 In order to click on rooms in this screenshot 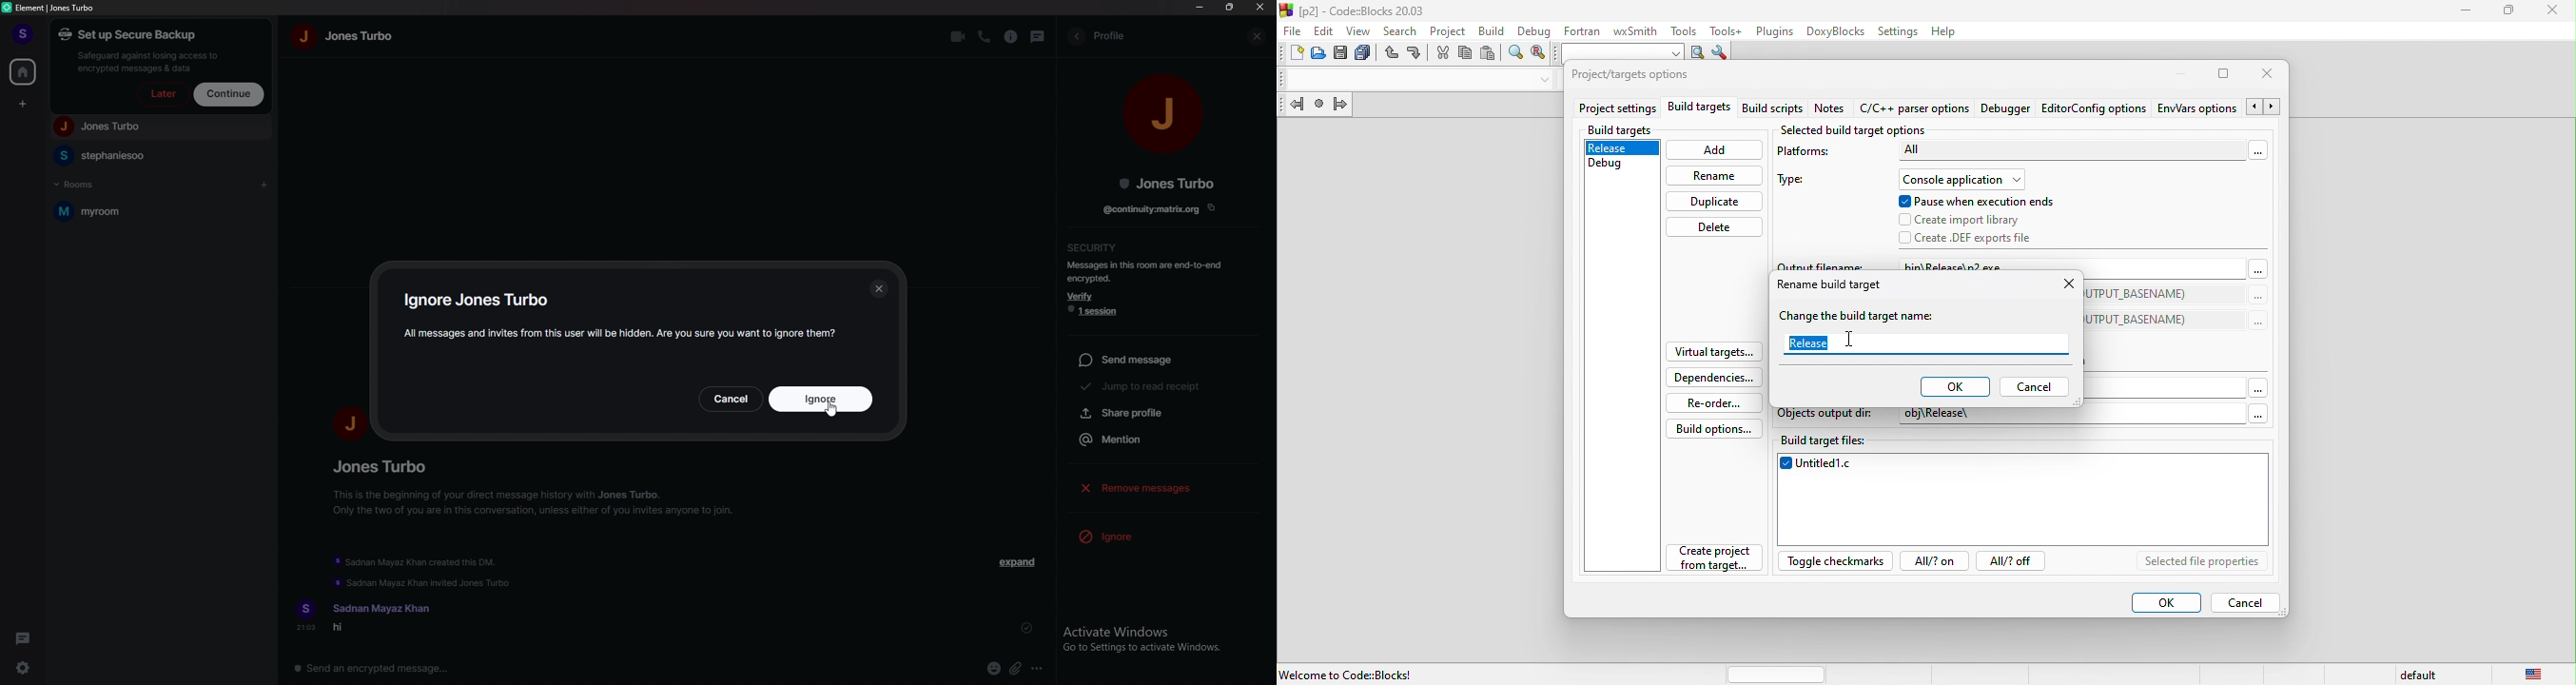, I will do `click(80, 184)`.